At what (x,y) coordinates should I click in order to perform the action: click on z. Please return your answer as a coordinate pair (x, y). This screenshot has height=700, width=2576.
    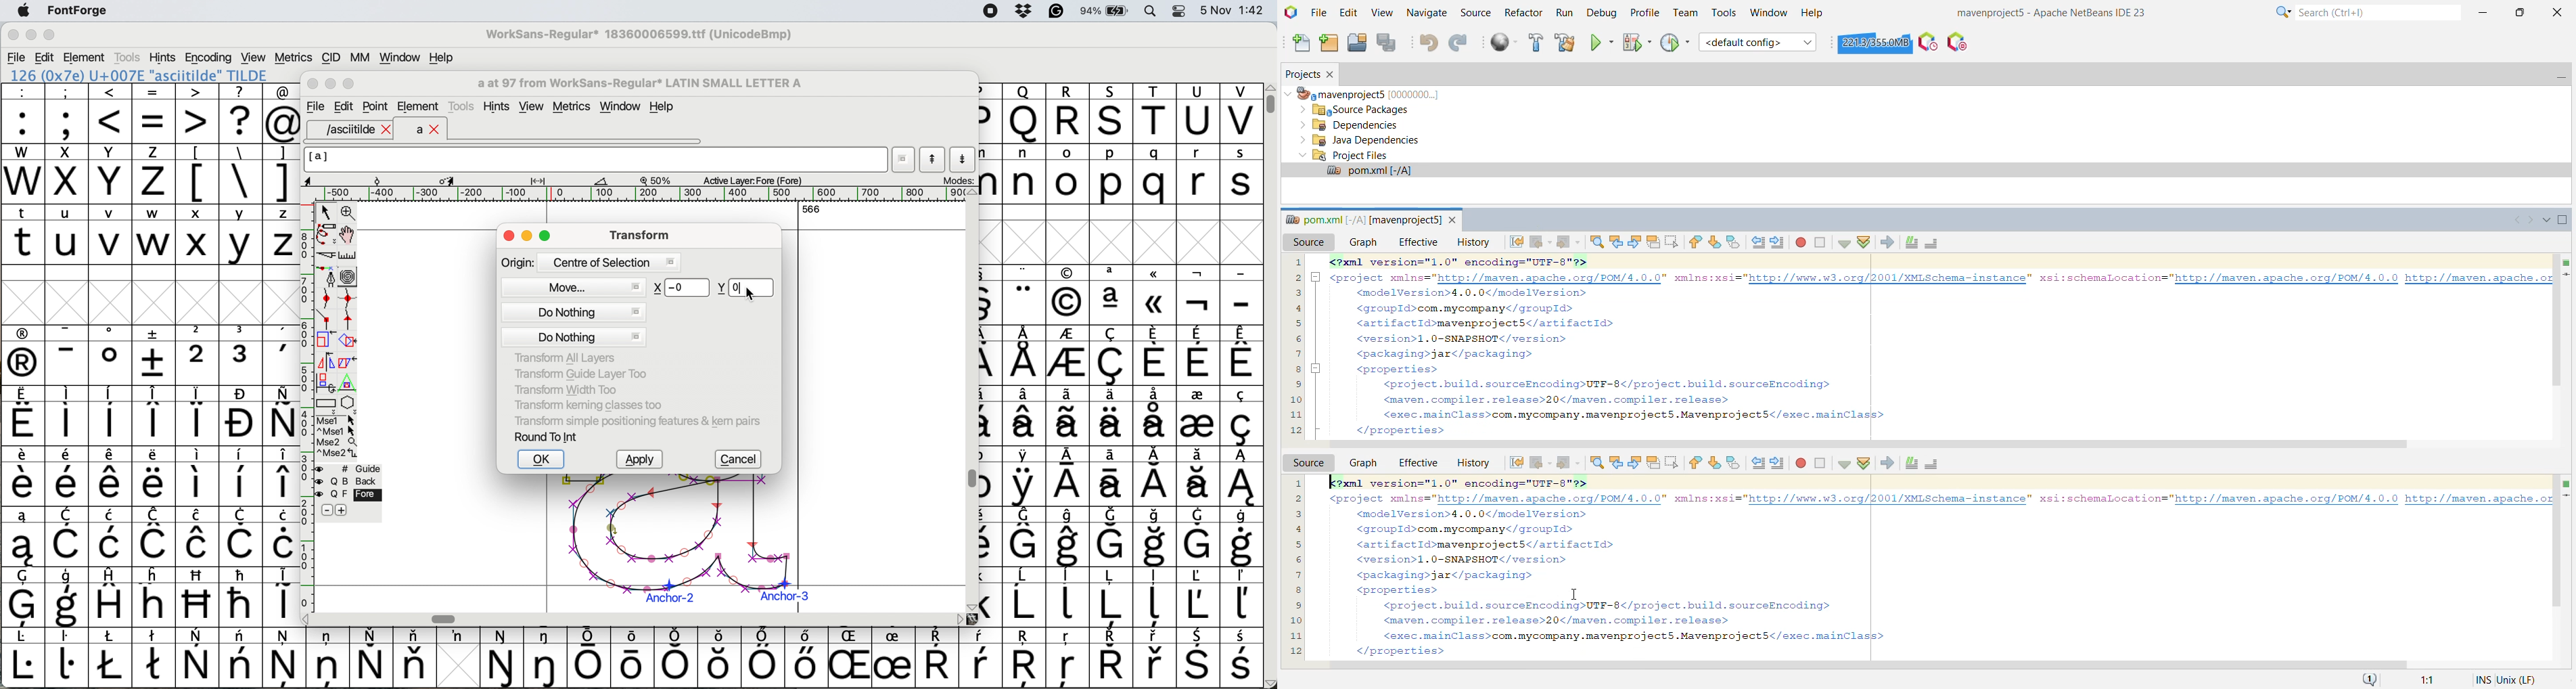
    Looking at the image, I should click on (154, 173).